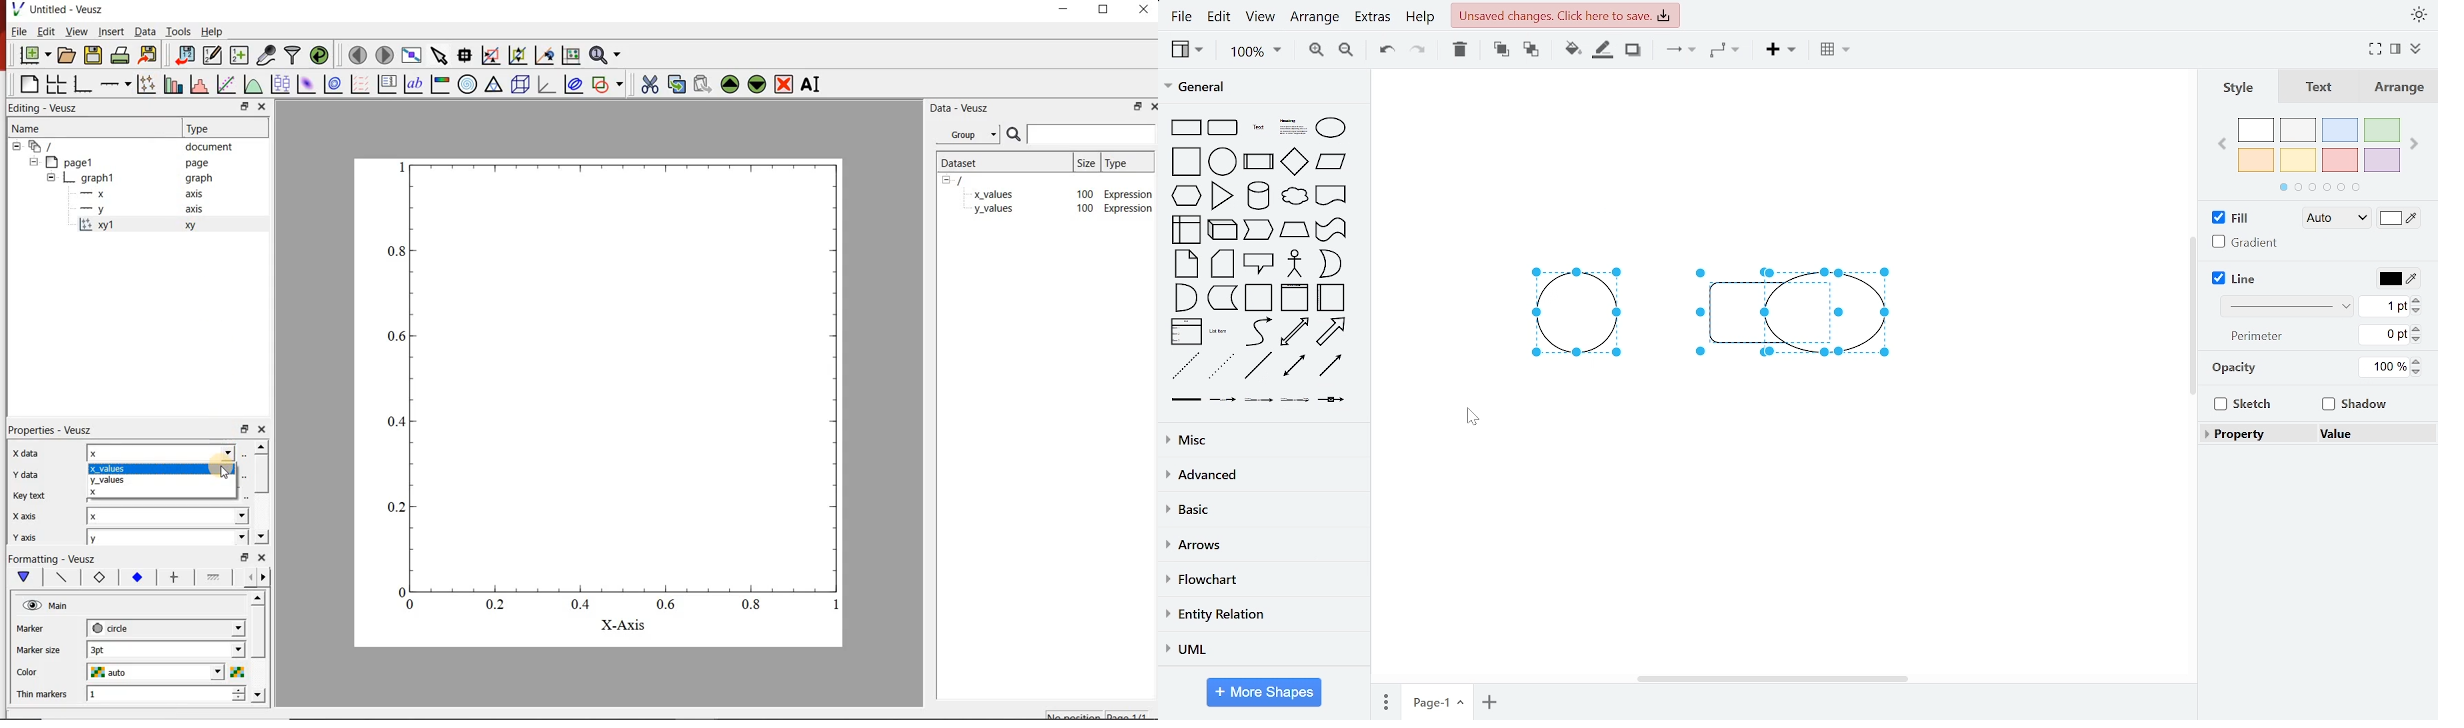  I want to click on value, so click(2372, 433).